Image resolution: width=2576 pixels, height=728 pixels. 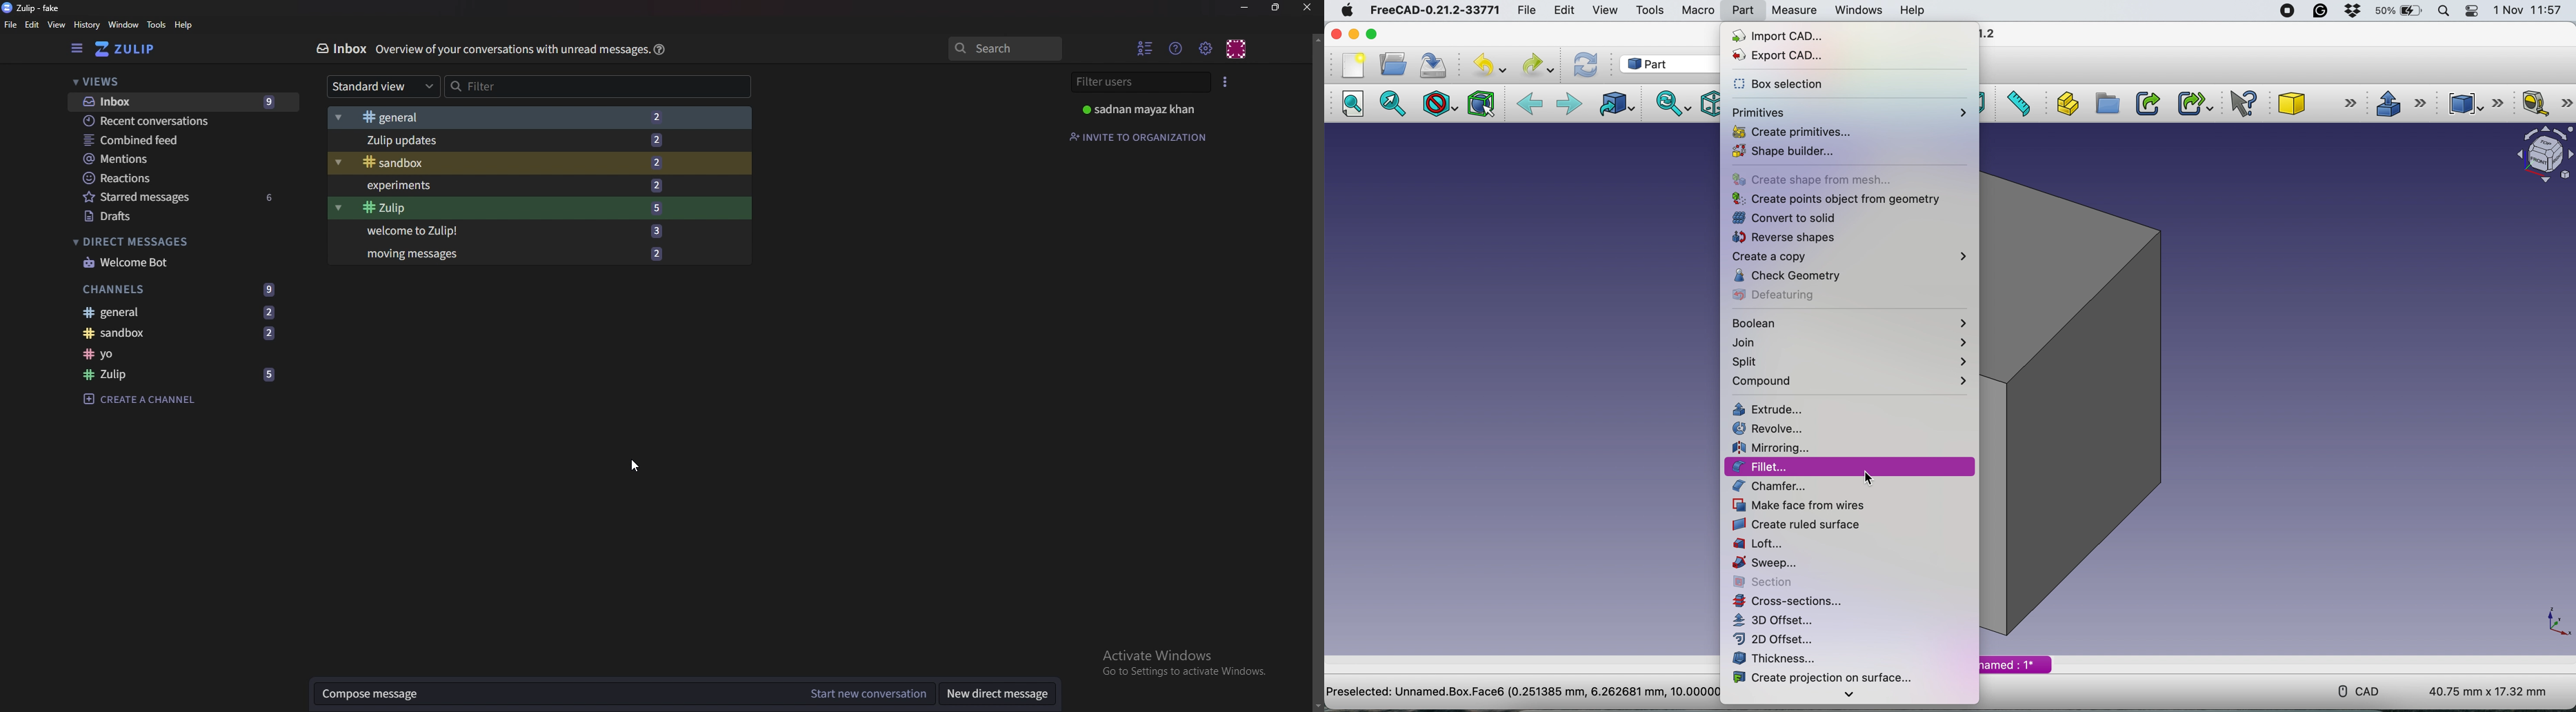 What do you see at coordinates (2547, 103) in the screenshot?
I see `mesure linear` at bounding box center [2547, 103].